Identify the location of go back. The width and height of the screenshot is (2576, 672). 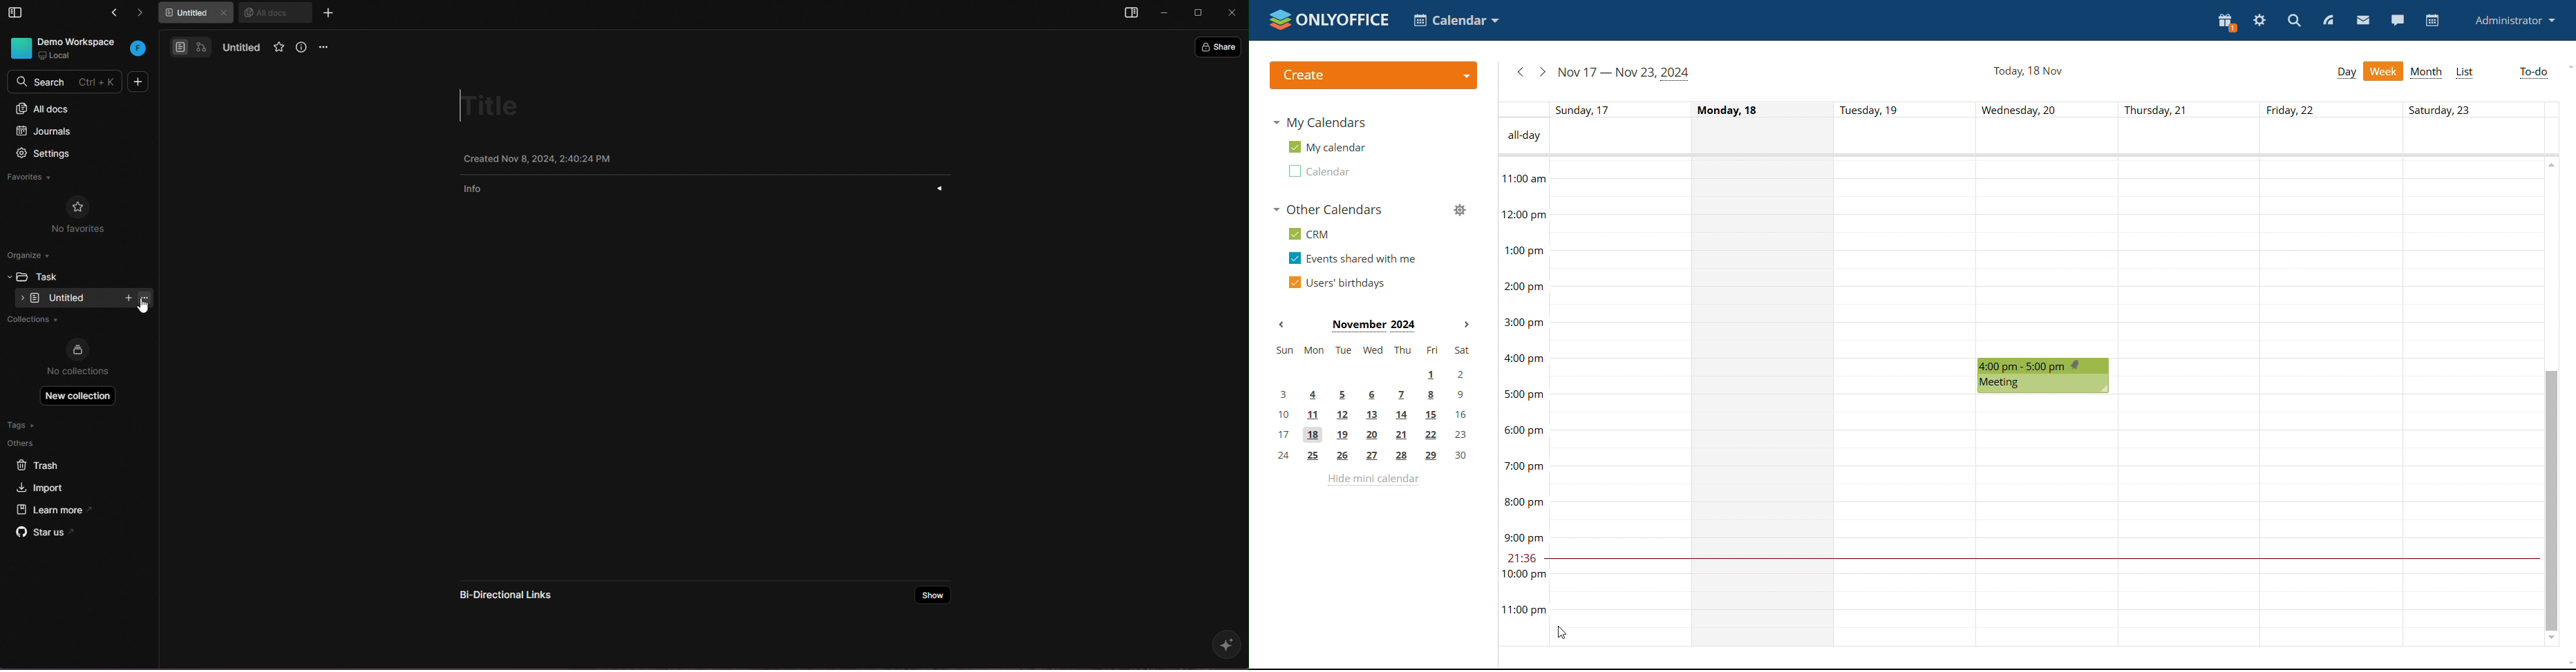
(111, 15).